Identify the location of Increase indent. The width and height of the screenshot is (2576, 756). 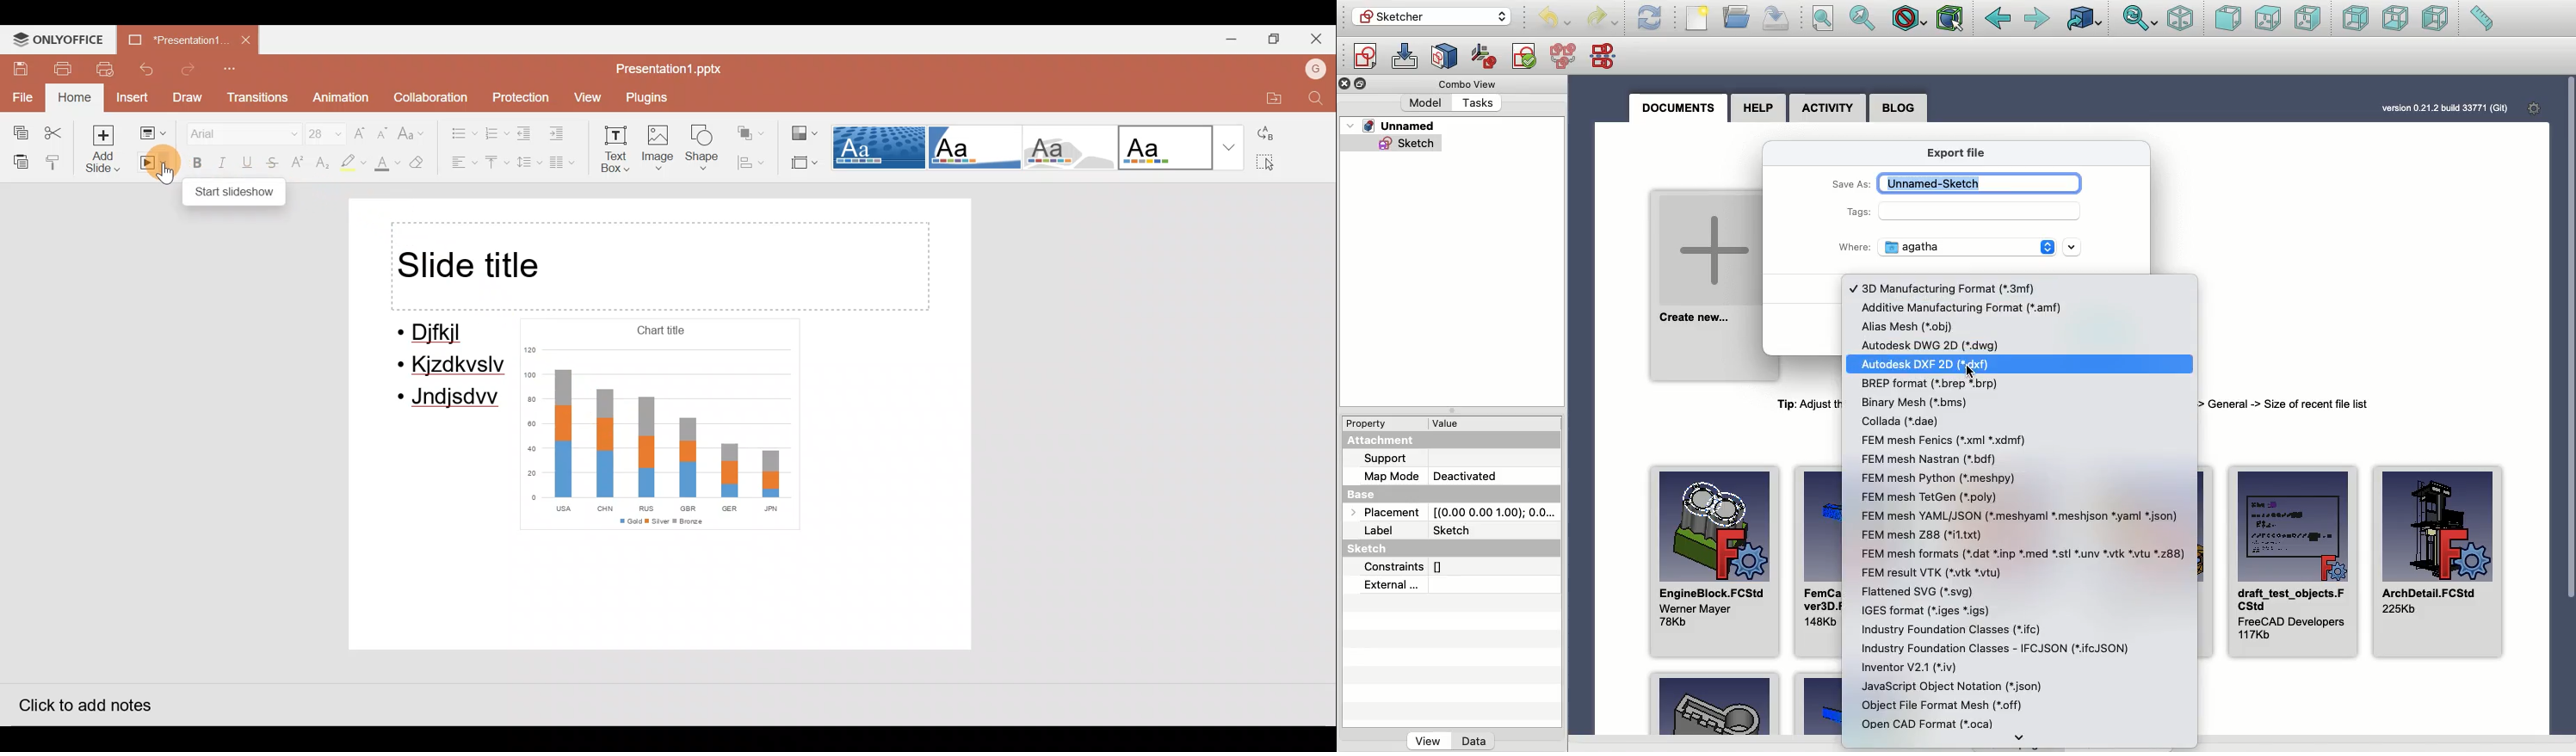
(563, 132).